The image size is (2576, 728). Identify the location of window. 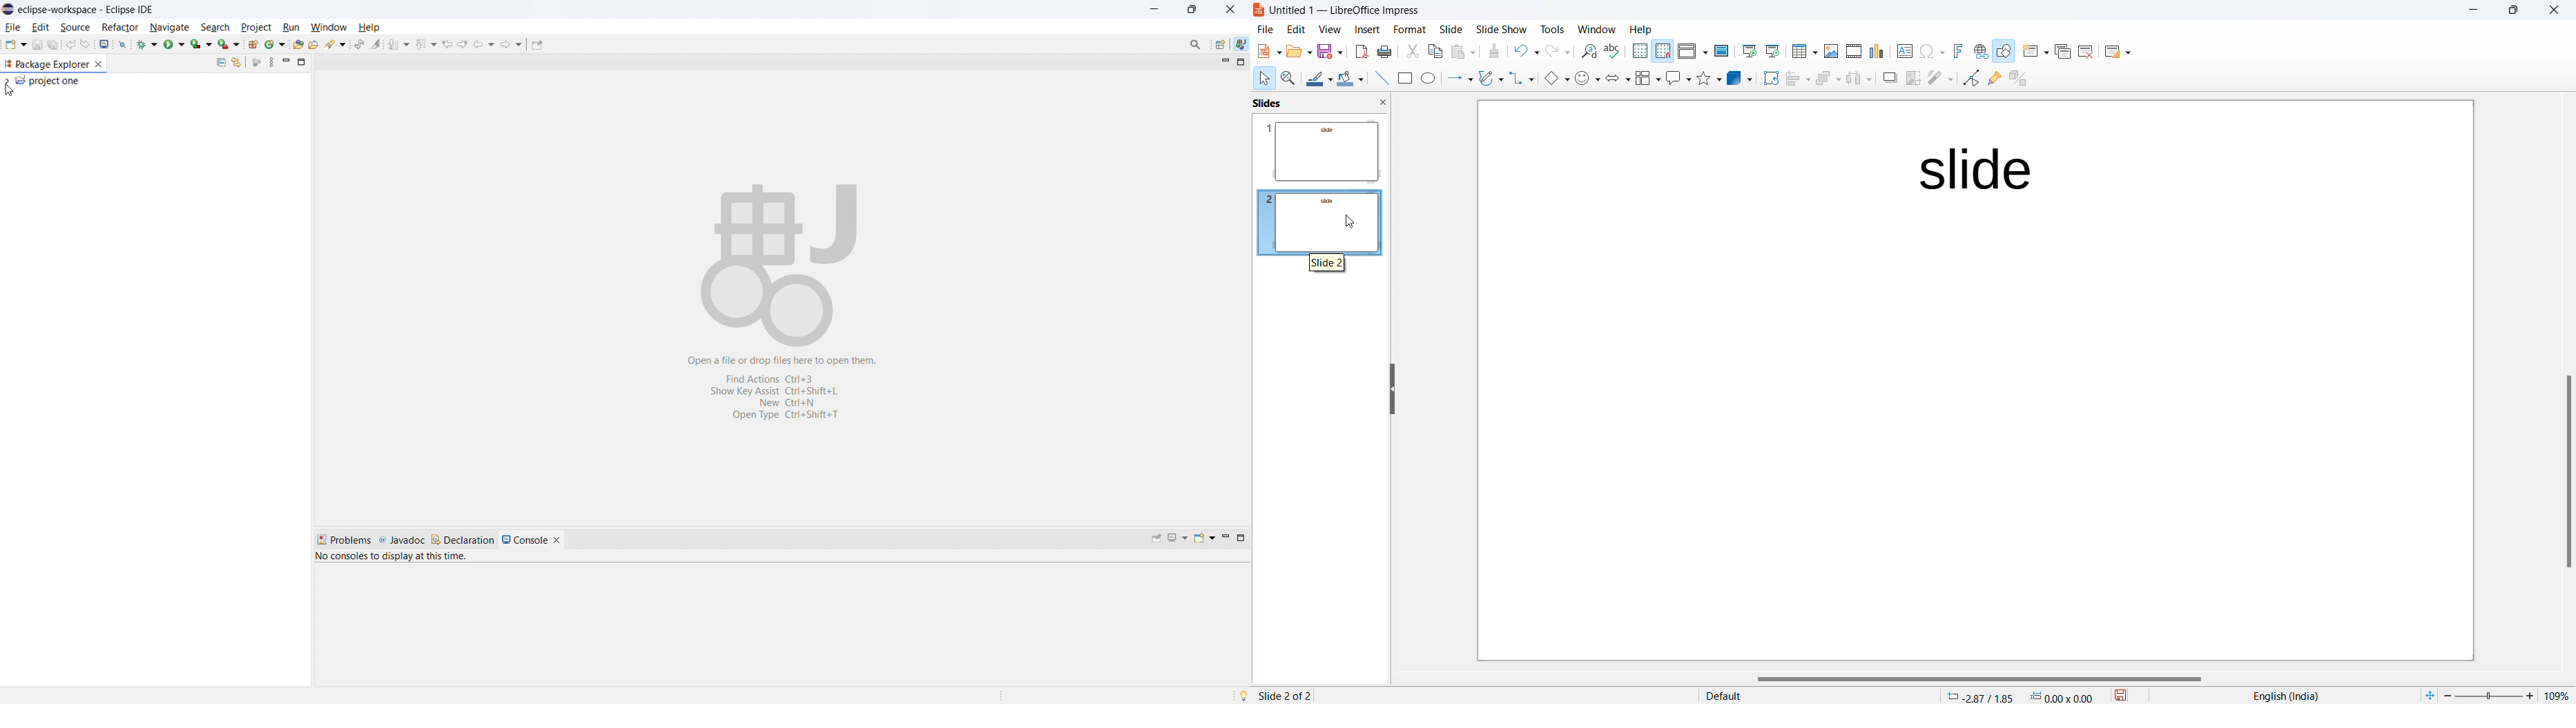
(327, 27).